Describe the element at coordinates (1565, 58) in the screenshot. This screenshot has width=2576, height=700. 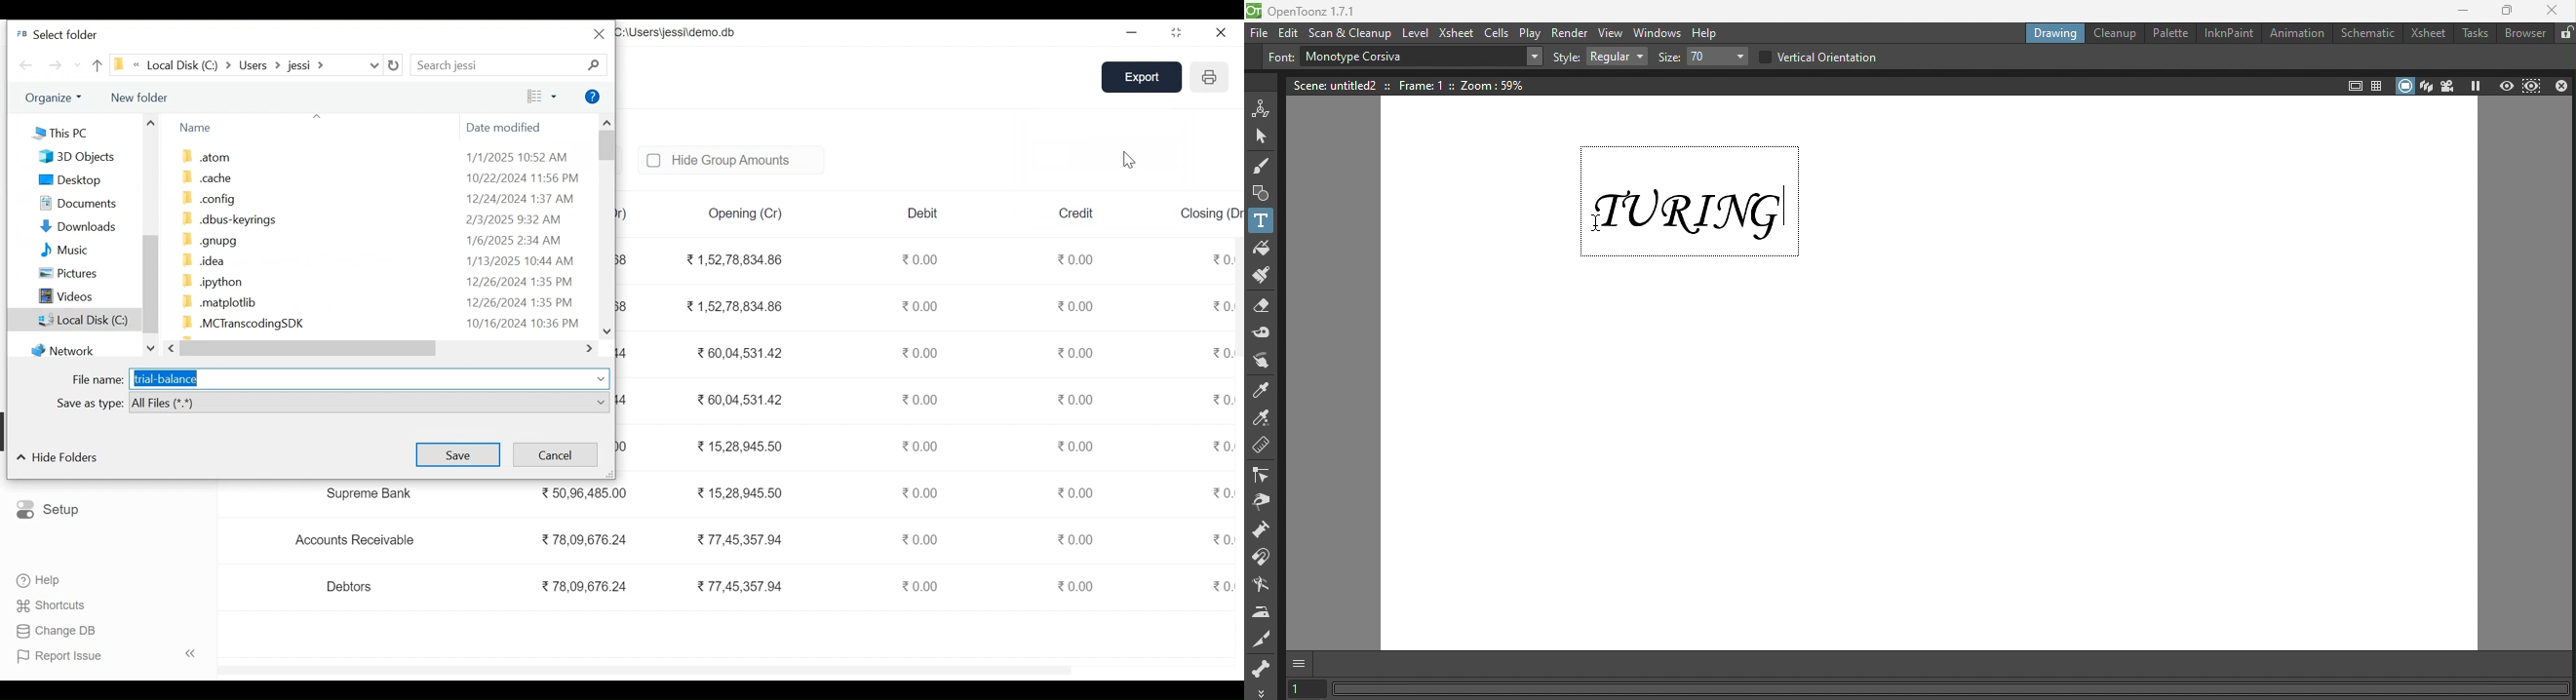
I see `Style` at that location.